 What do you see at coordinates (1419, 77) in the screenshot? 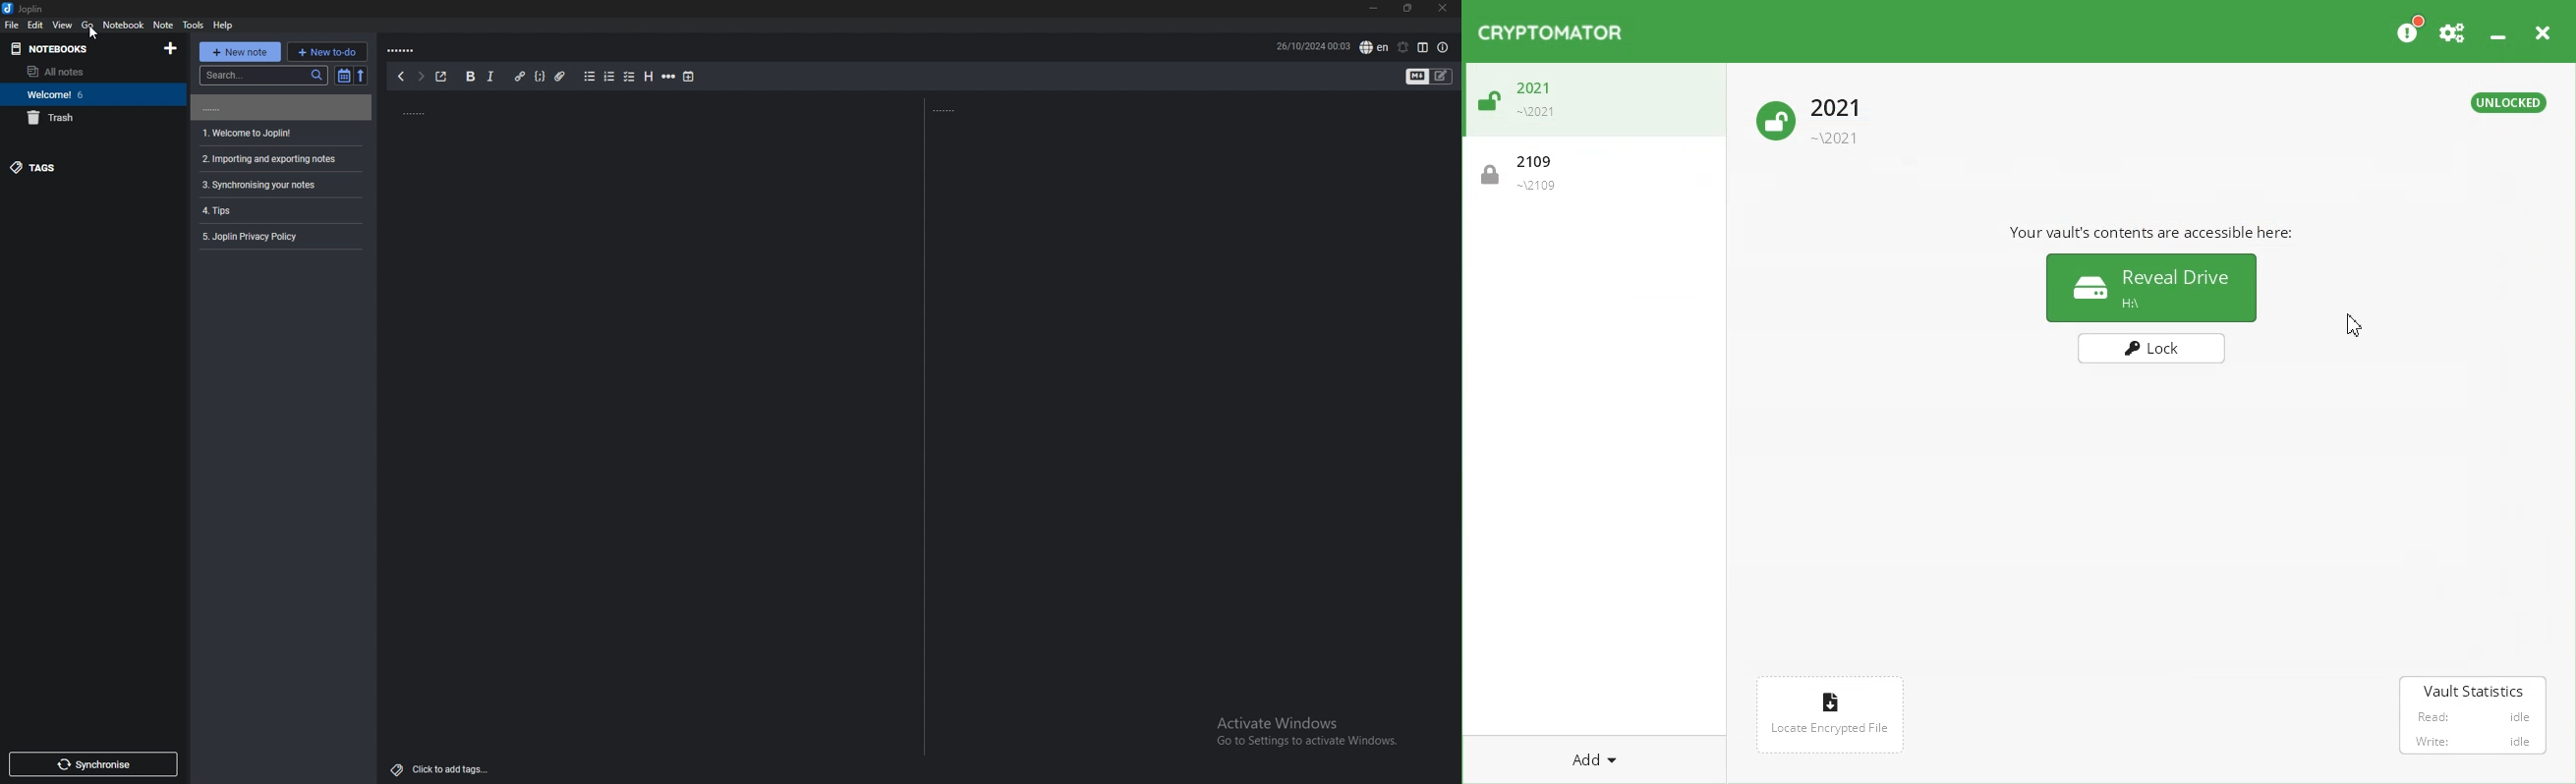
I see `toggle editors` at bounding box center [1419, 77].